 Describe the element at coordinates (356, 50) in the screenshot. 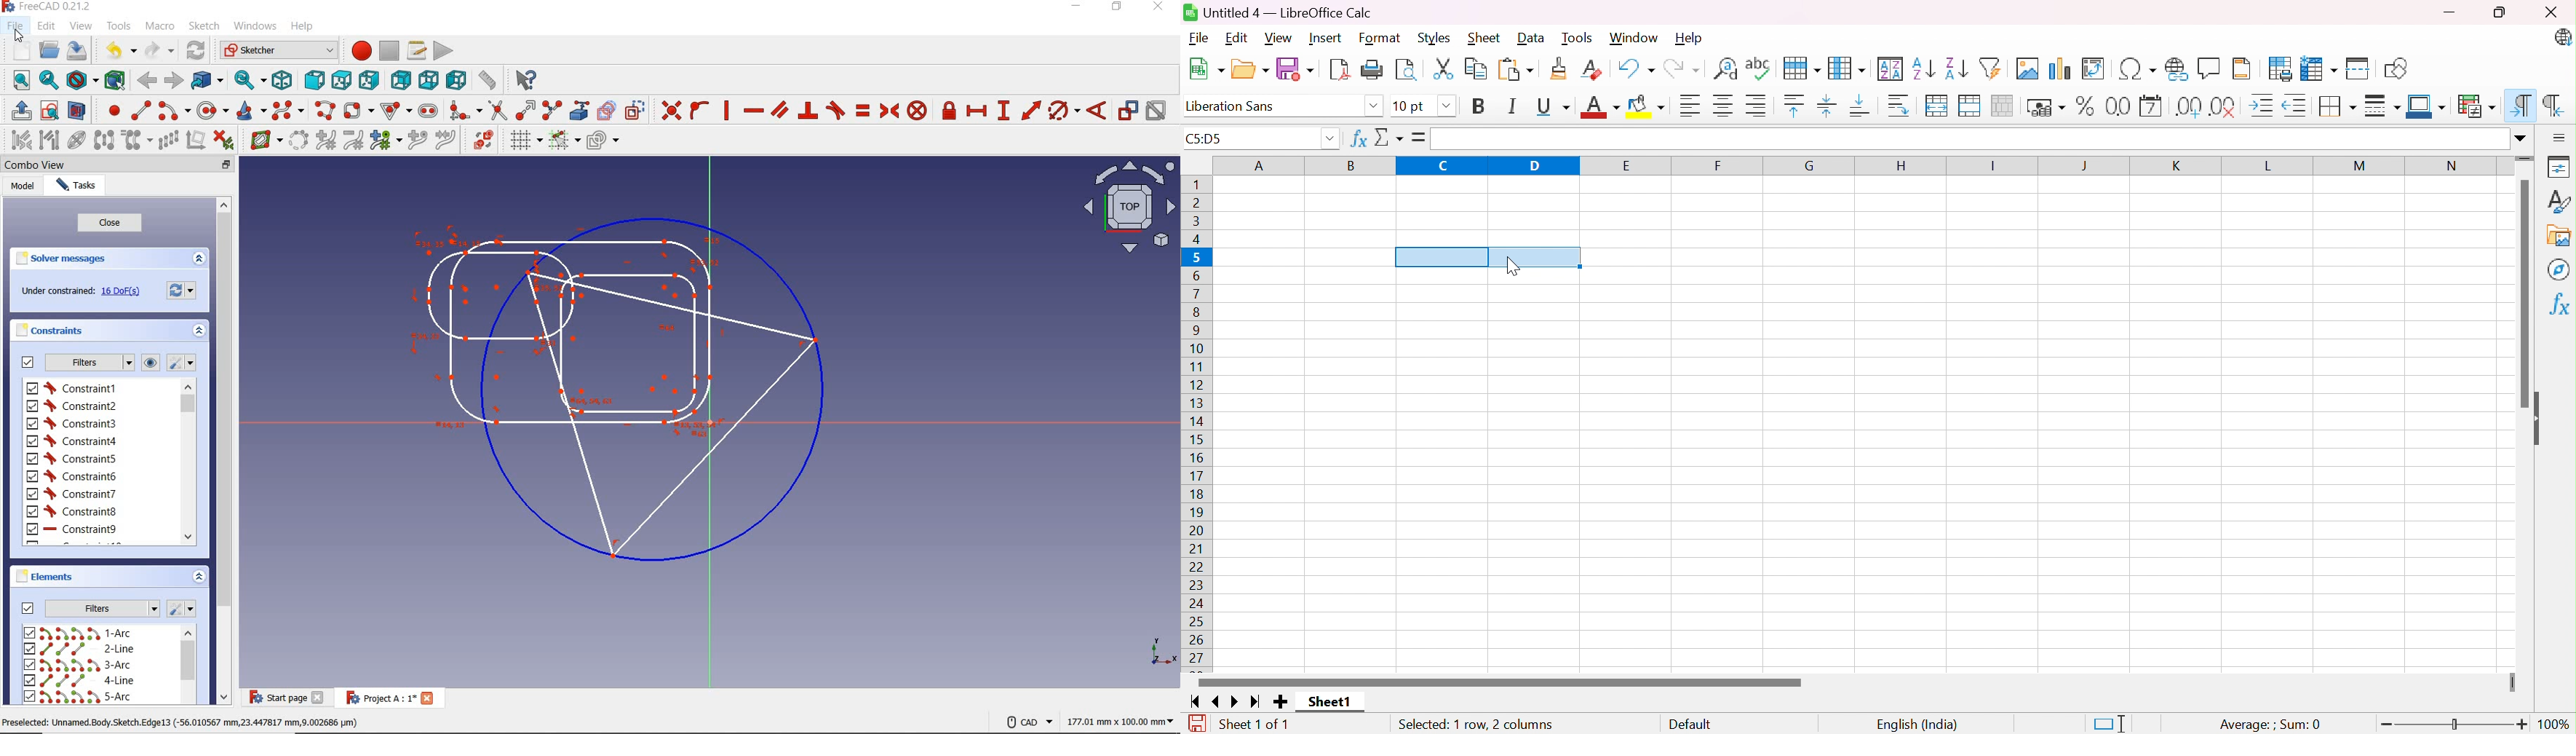

I see `macro recording` at that location.